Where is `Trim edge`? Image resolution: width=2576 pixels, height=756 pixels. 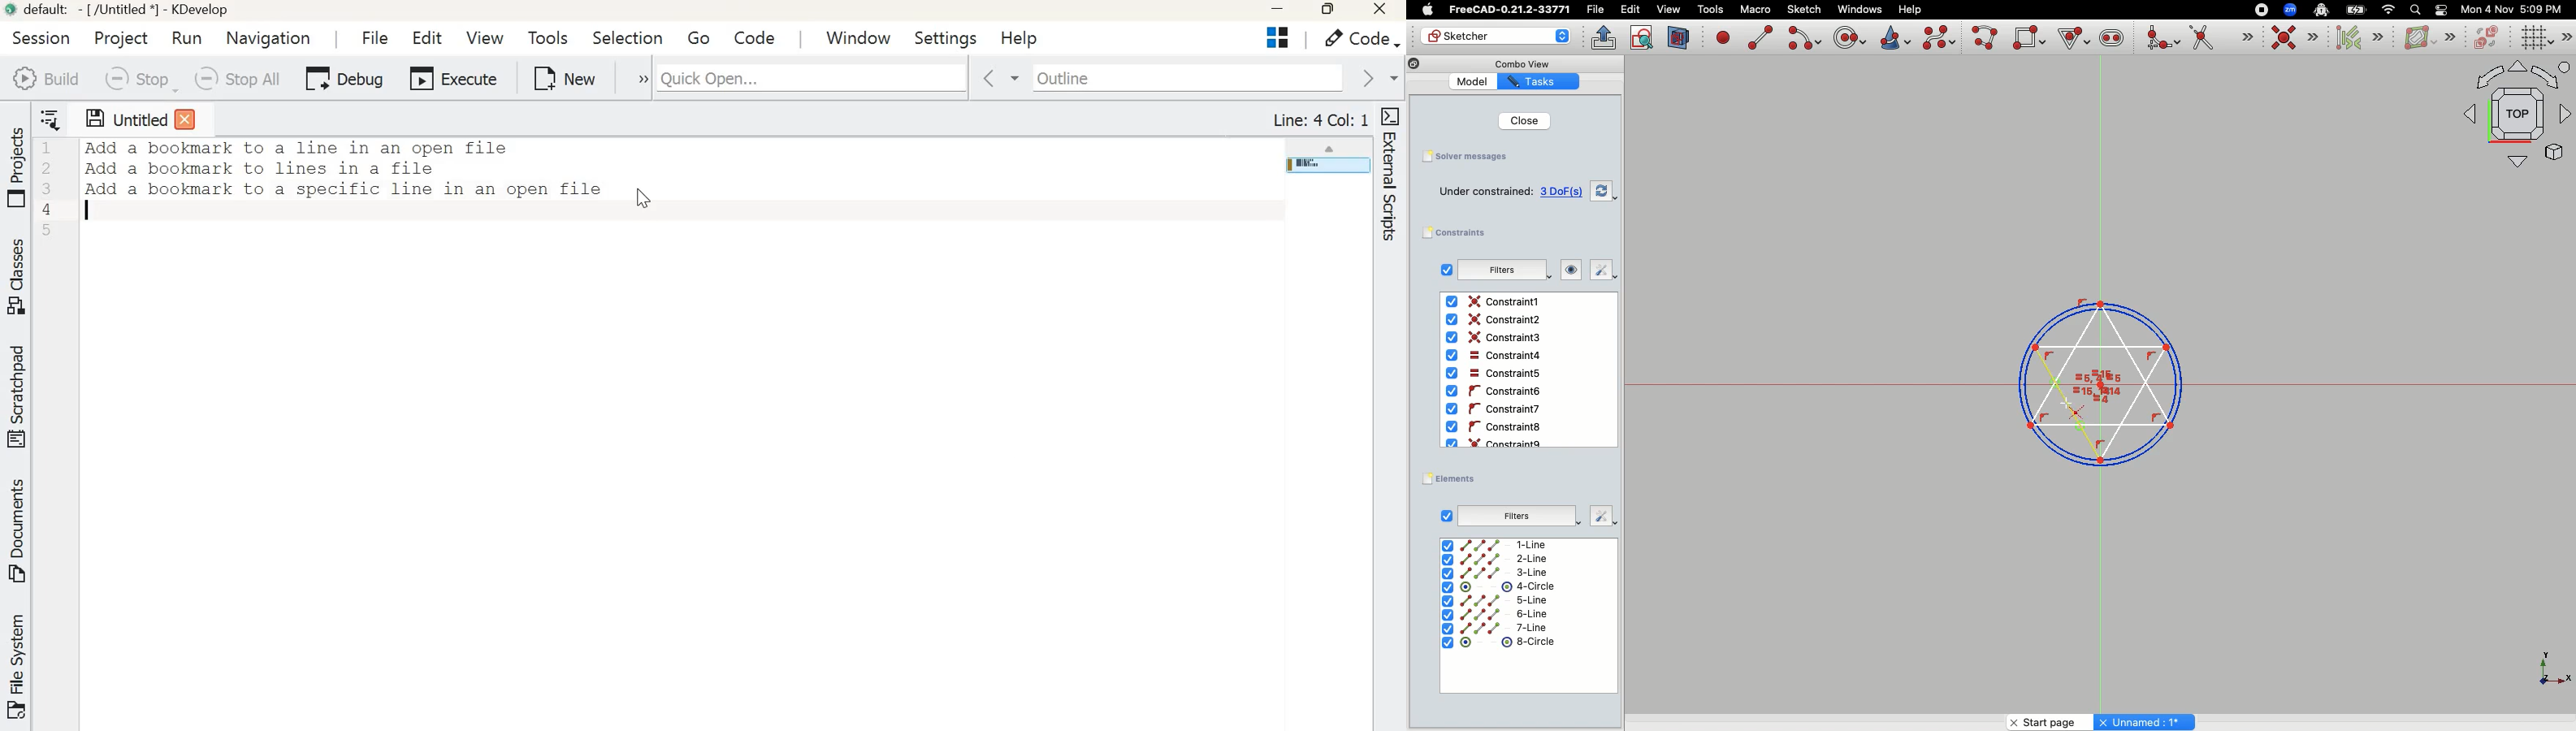
Trim edge is located at coordinates (2221, 39).